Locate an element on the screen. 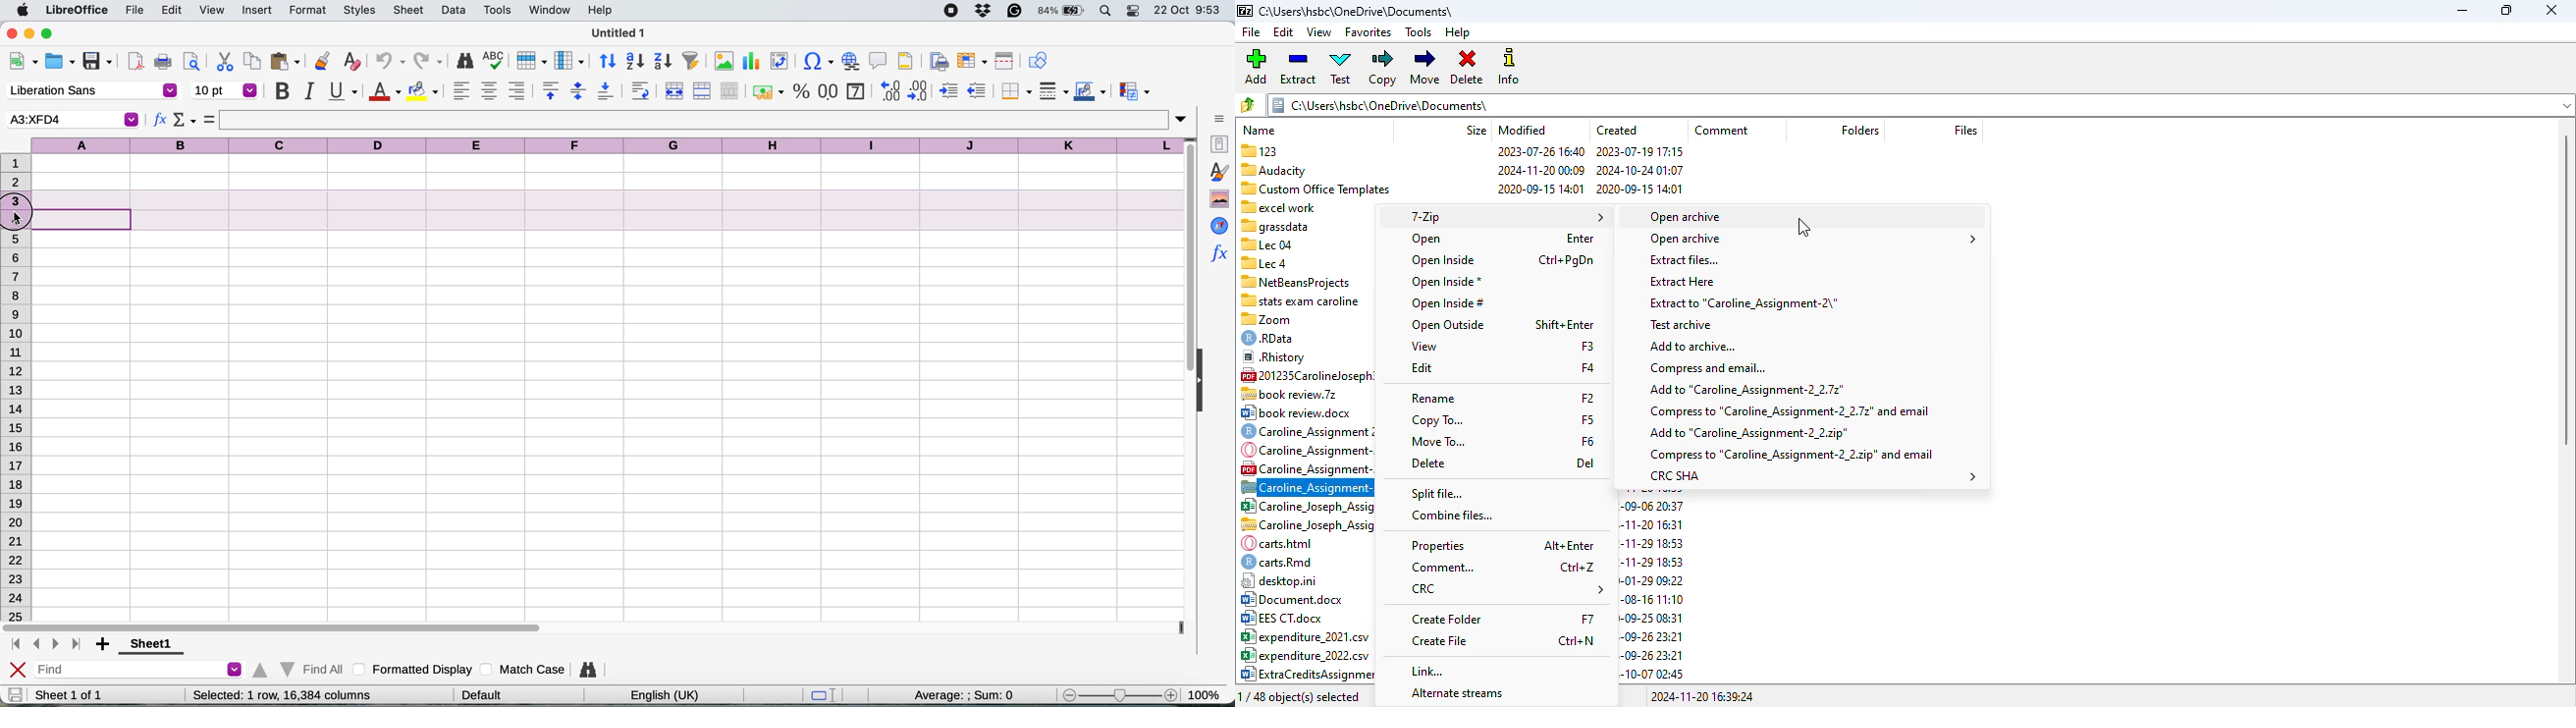  align bottom is located at coordinates (607, 91).